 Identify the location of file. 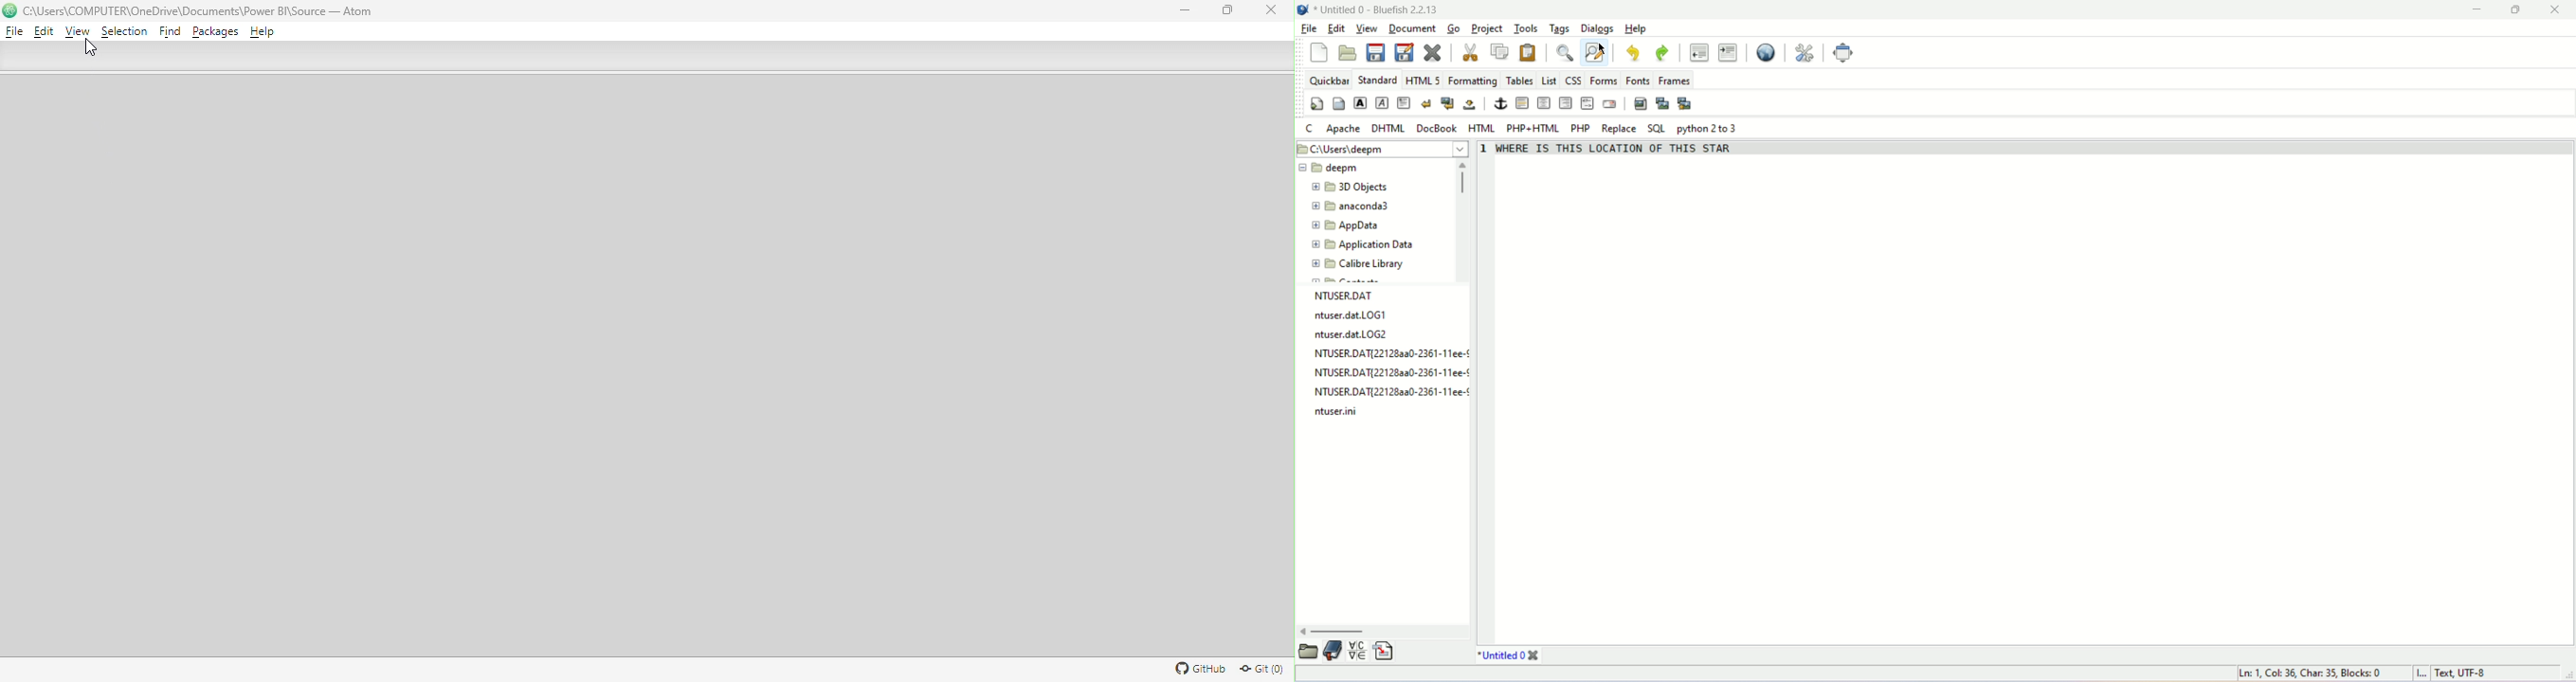
(1307, 28).